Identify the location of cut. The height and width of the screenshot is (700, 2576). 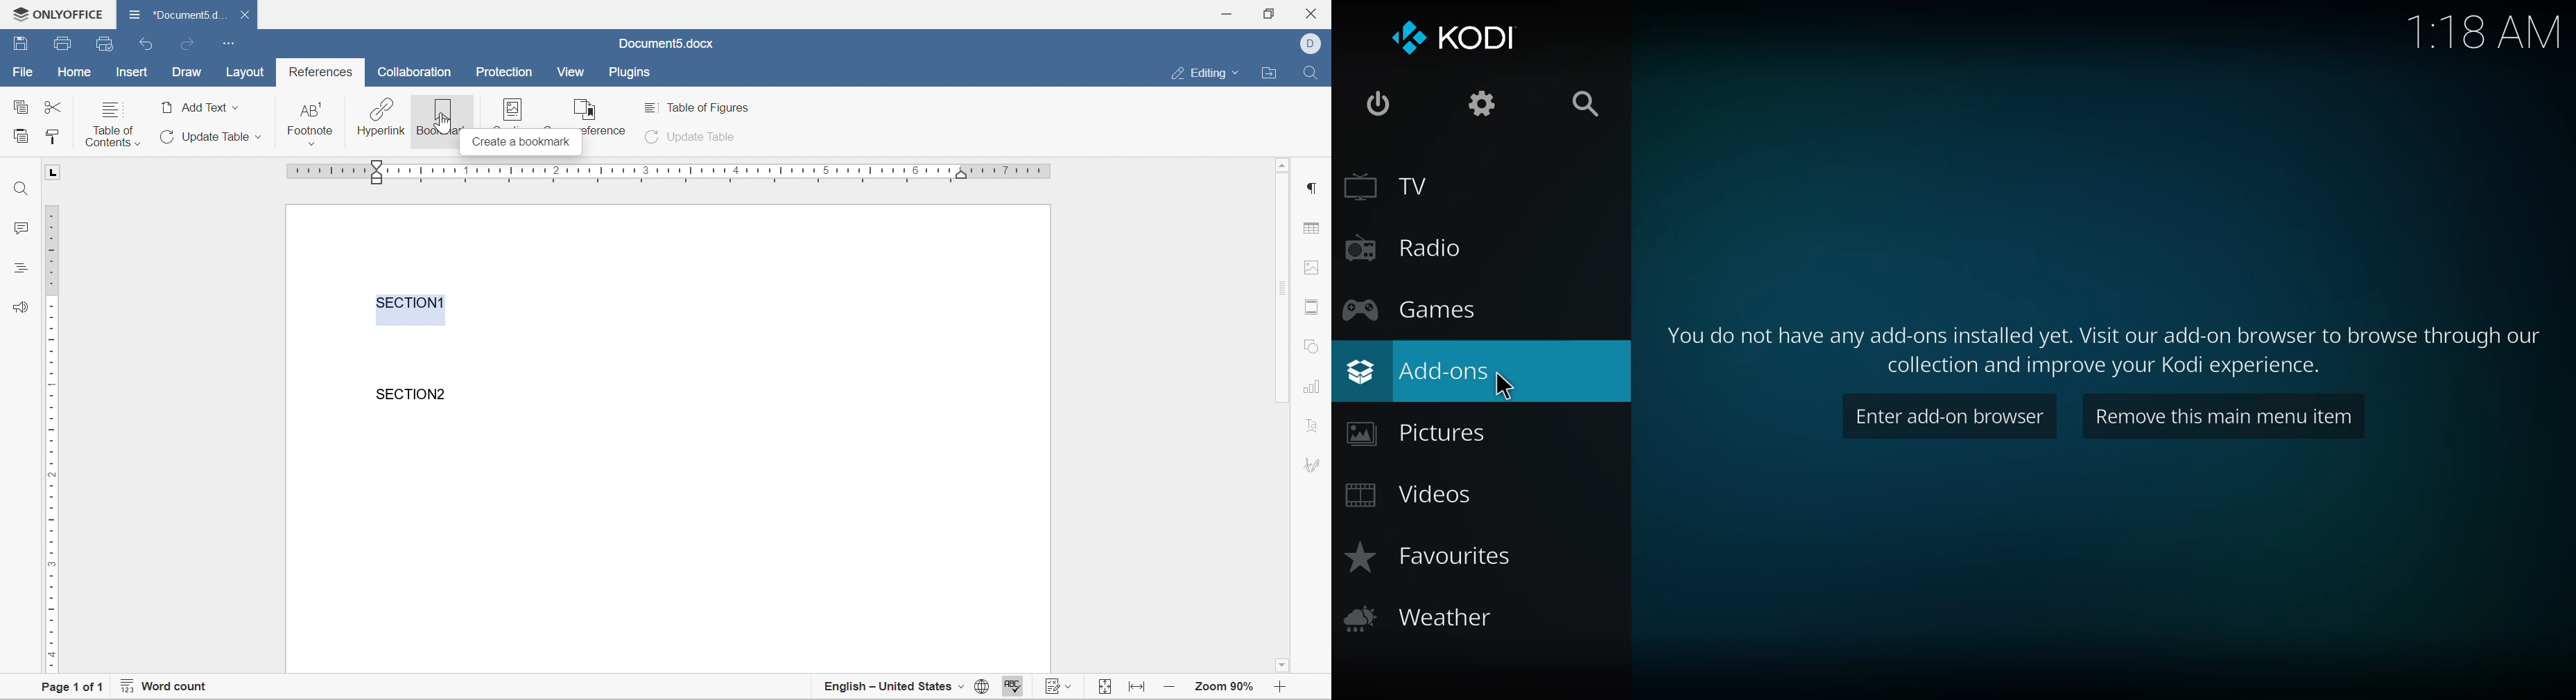
(53, 107).